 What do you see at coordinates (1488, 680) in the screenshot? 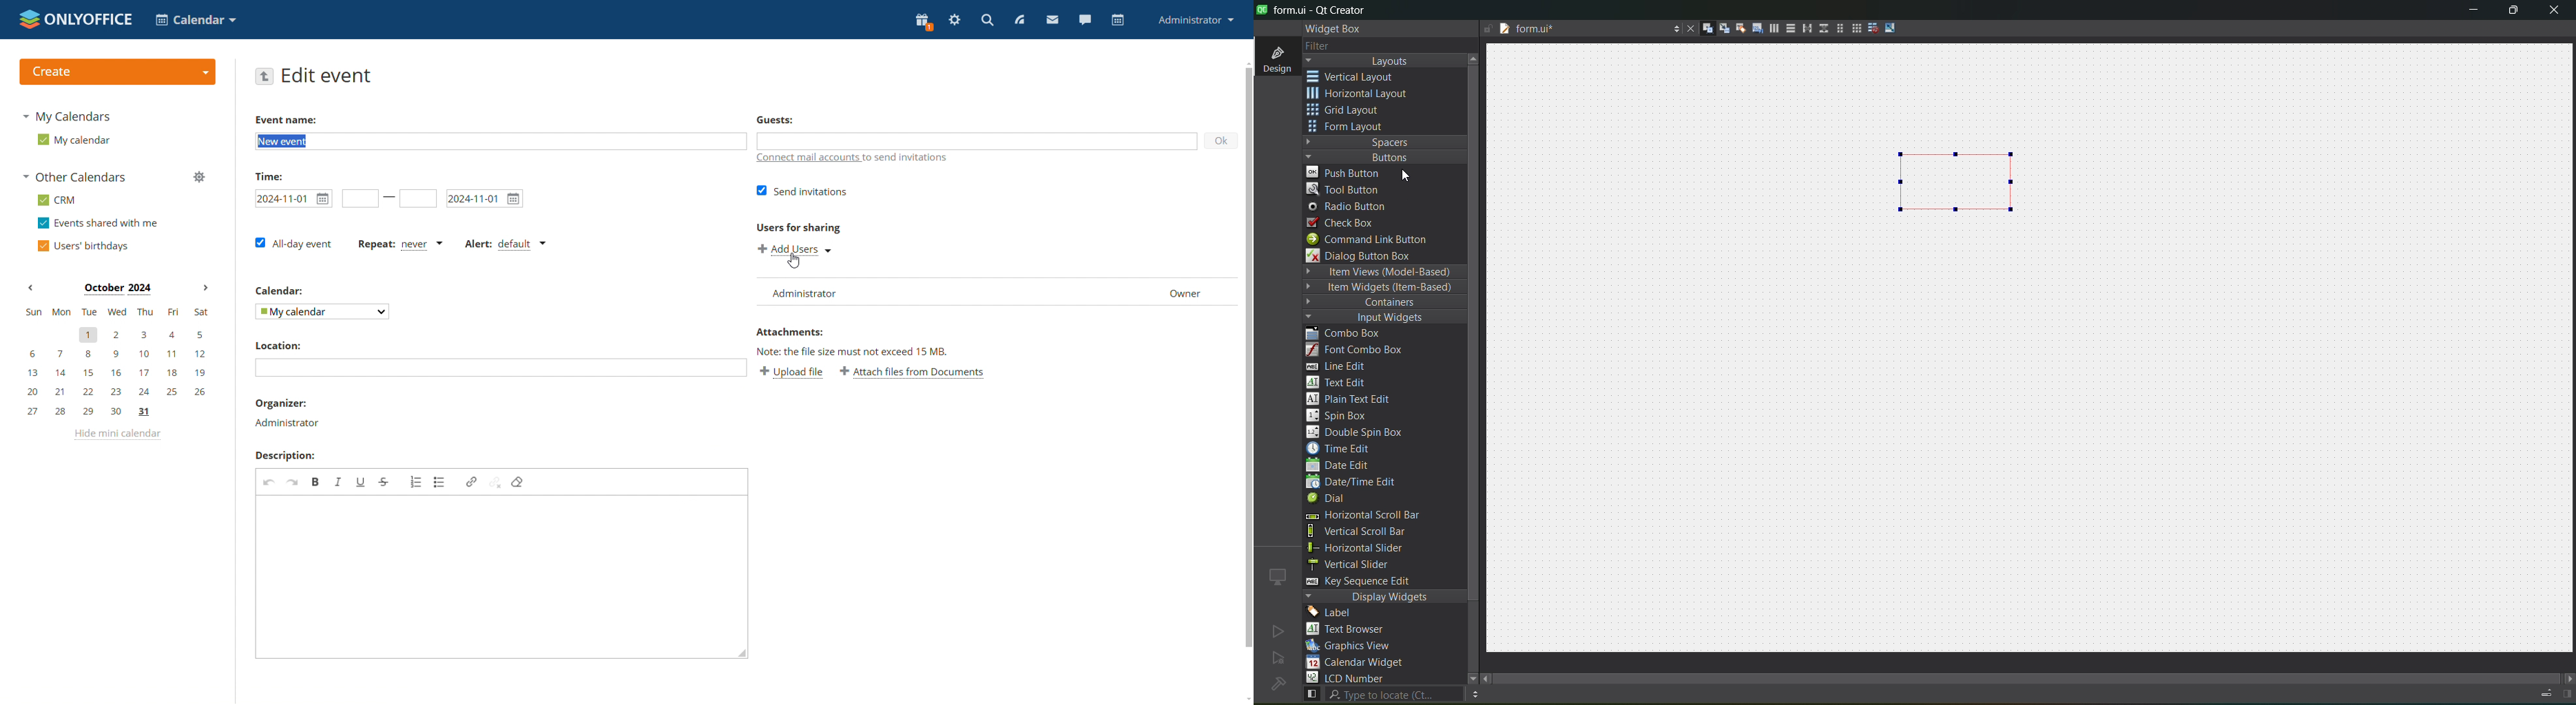
I see `move left` at bounding box center [1488, 680].